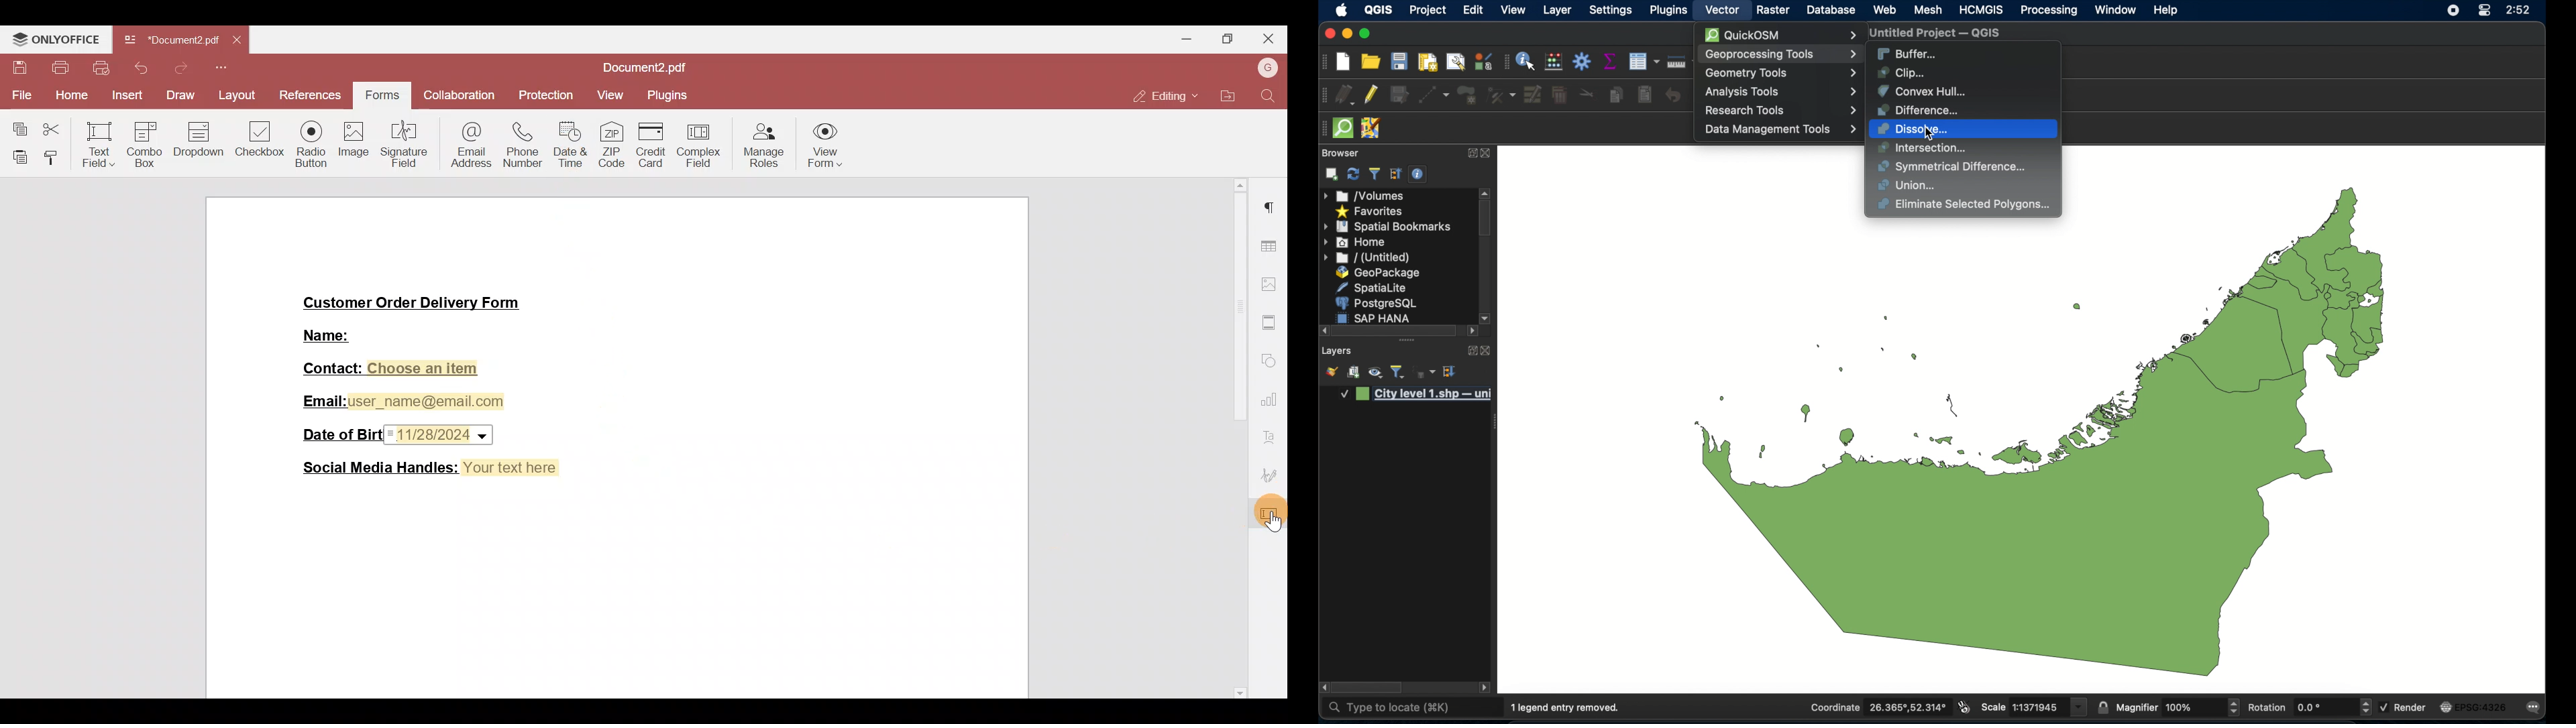 This screenshot has width=2576, height=728. I want to click on scale, so click(2033, 707).